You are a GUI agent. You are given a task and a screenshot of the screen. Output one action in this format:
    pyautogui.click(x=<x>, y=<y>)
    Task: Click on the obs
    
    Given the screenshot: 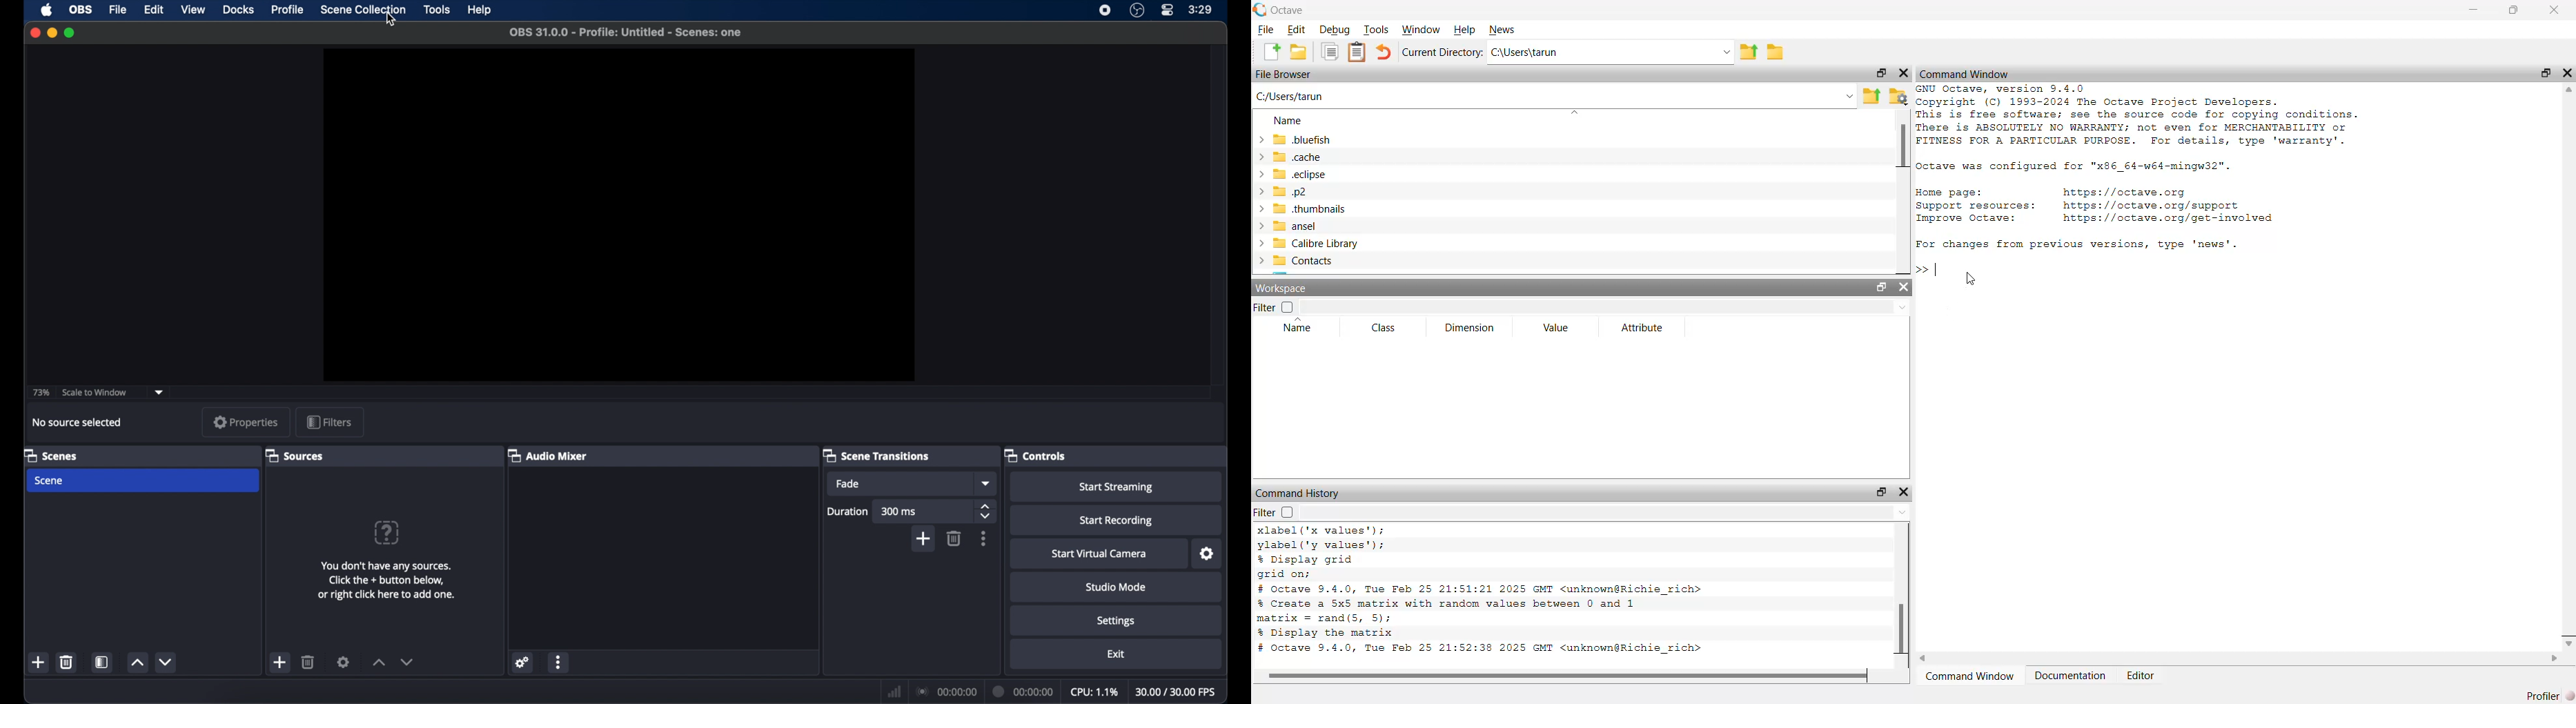 What is the action you would take?
    pyautogui.click(x=81, y=9)
    